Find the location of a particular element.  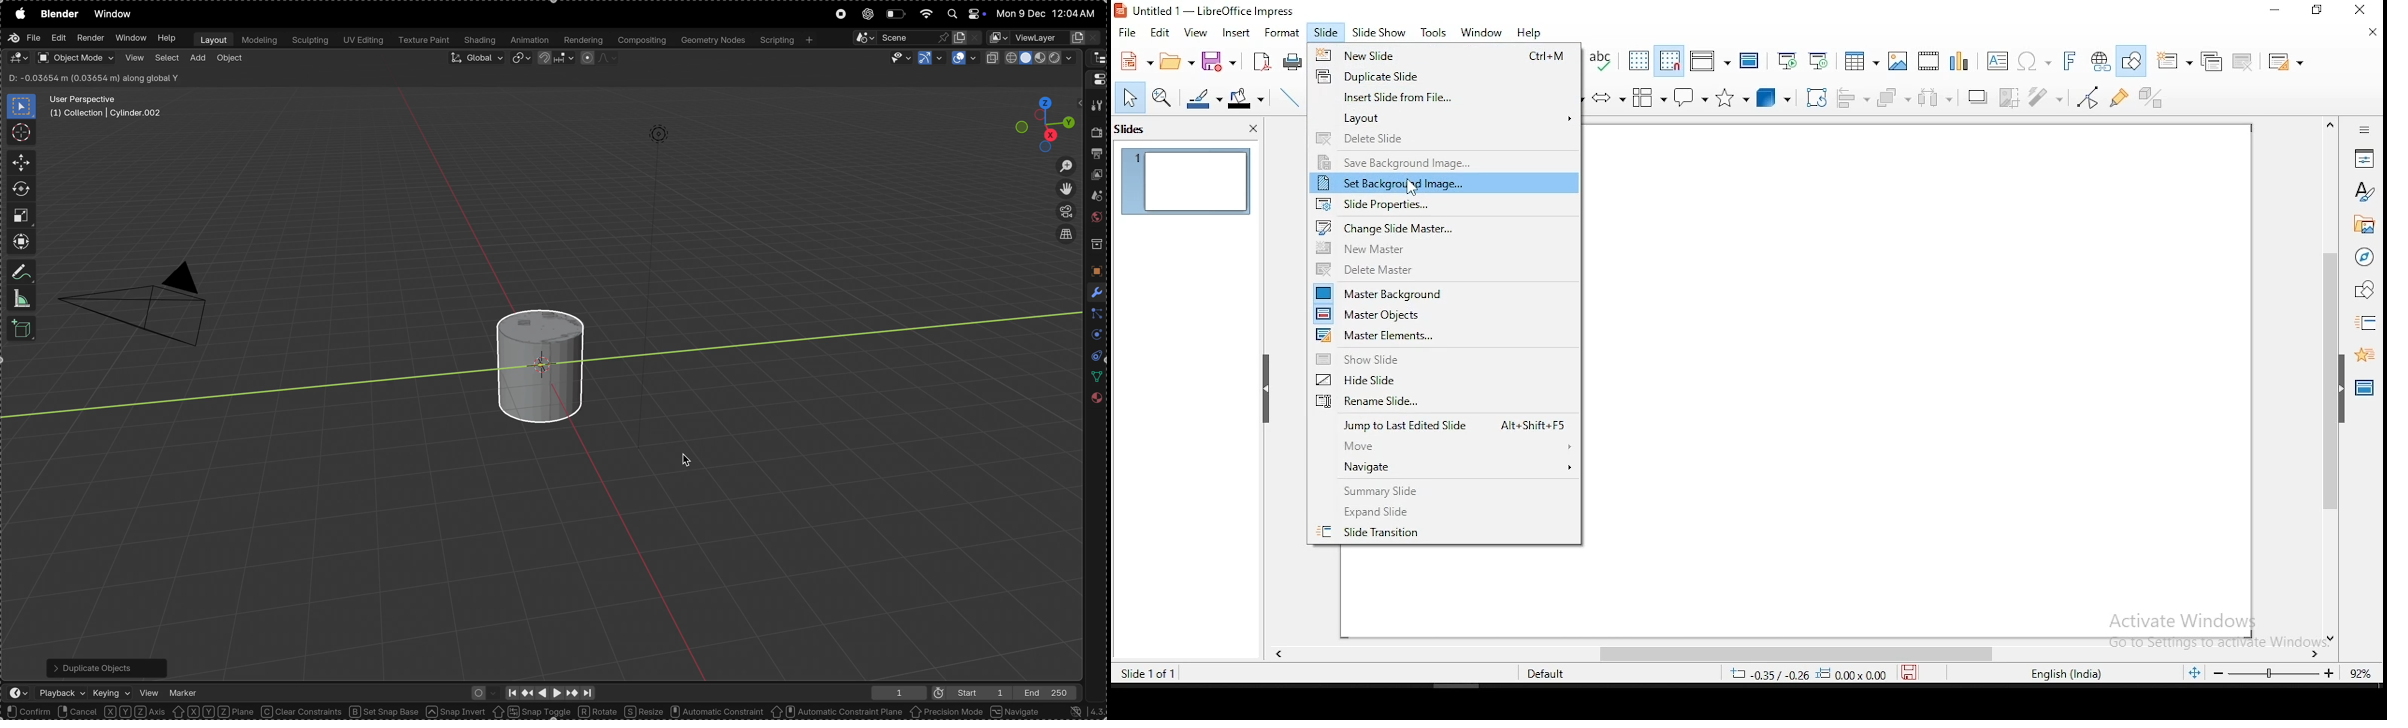

edit is located at coordinates (1160, 32).